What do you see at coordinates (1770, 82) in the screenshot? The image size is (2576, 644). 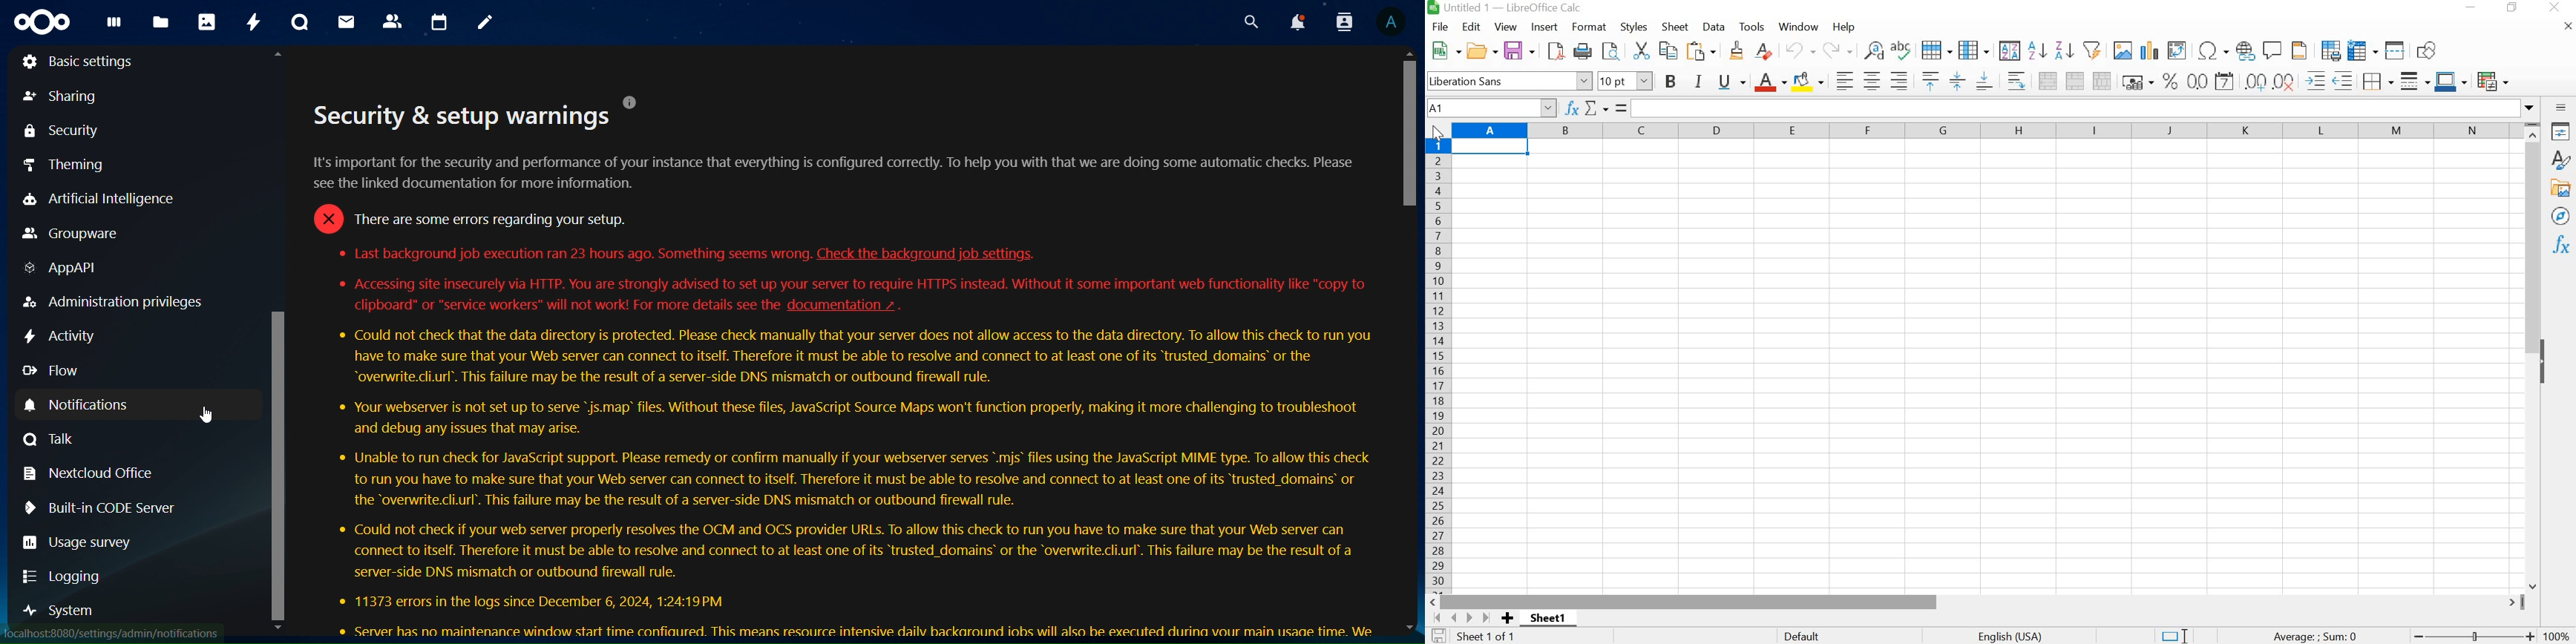 I see `Font Color` at bounding box center [1770, 82].